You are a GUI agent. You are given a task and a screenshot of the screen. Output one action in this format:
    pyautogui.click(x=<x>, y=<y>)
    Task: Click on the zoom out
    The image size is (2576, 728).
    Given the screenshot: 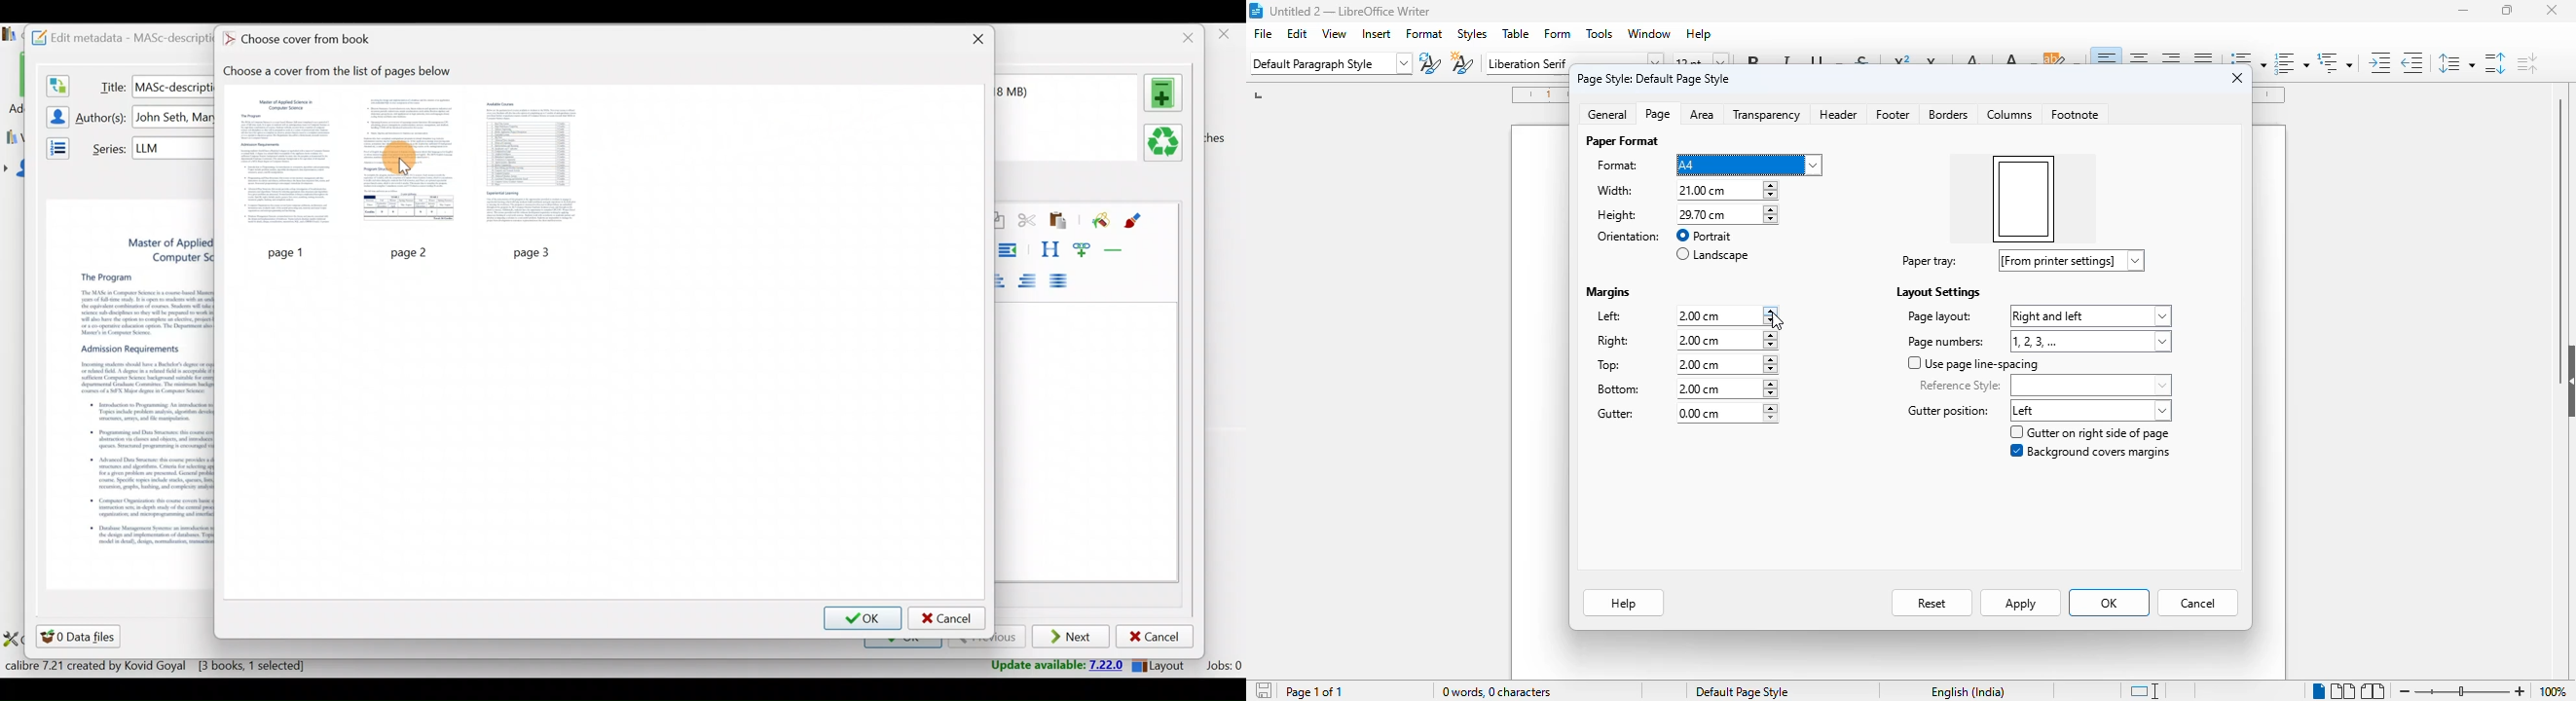 What is the action you would take?
    pyautogui.click(x=2405, y=691)
    